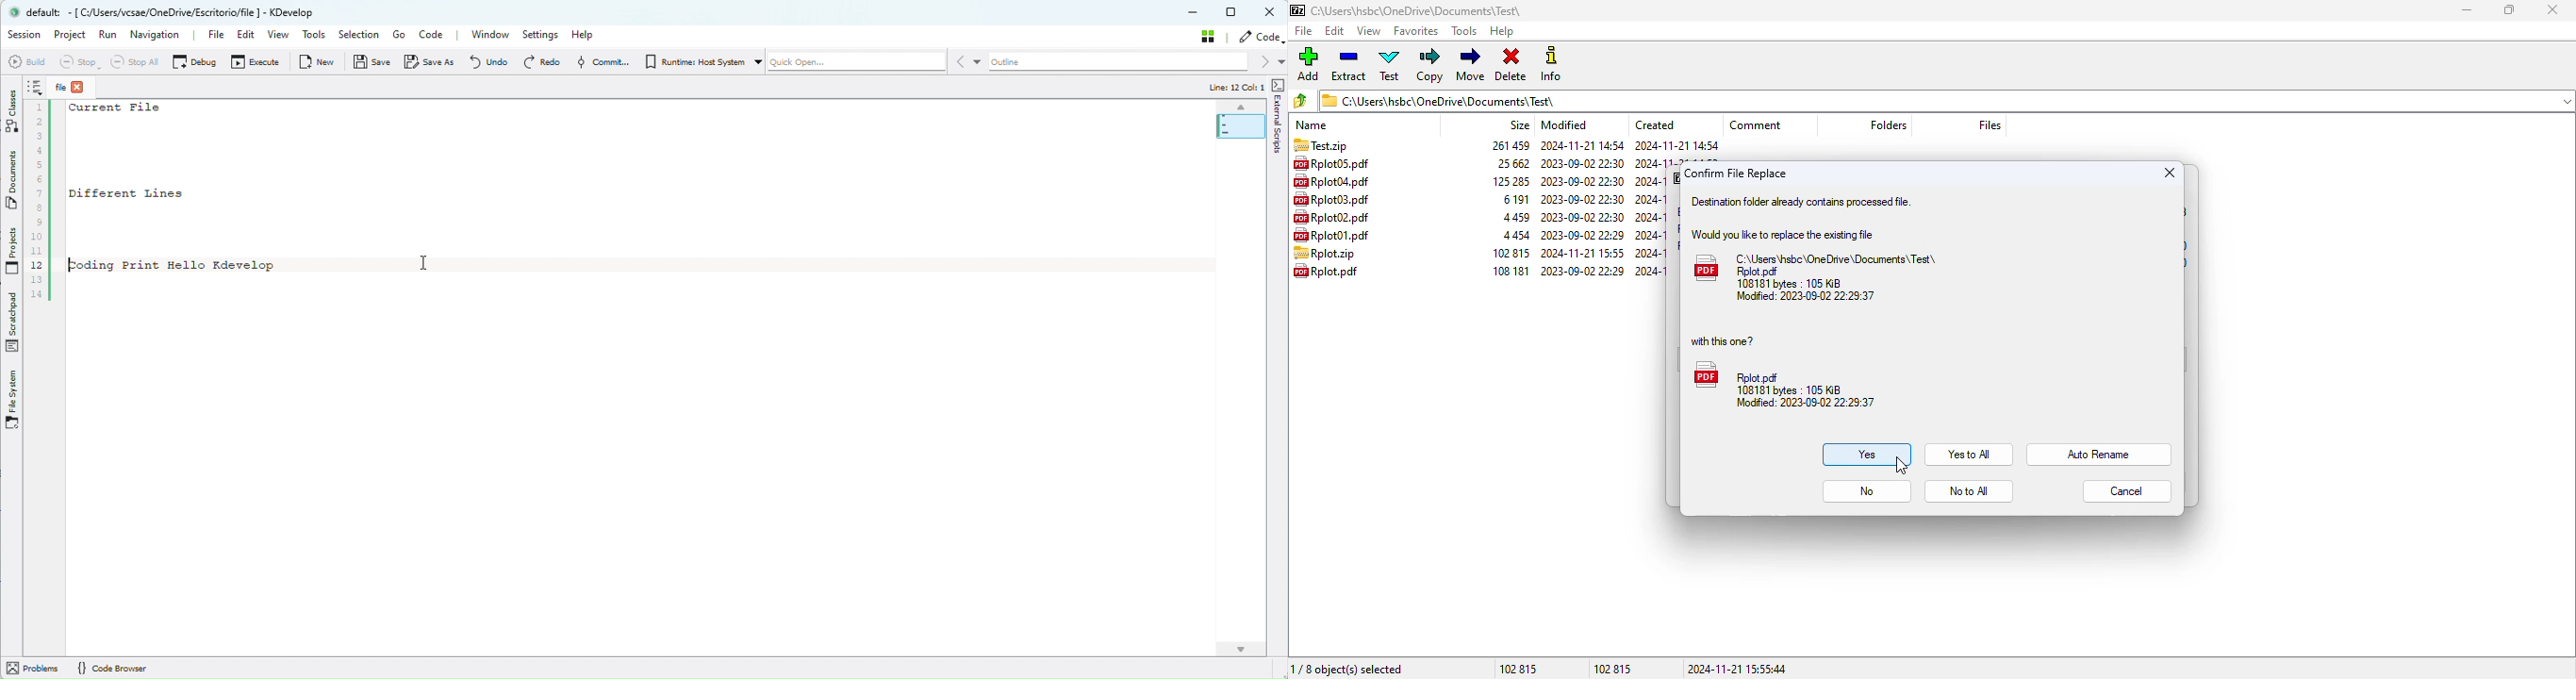 The height and width of the screenshot is (700, 2576). What do you see at coordinates (1335, 31) in the screenshot?
I see `edit` at bounding box center [1335, 31].